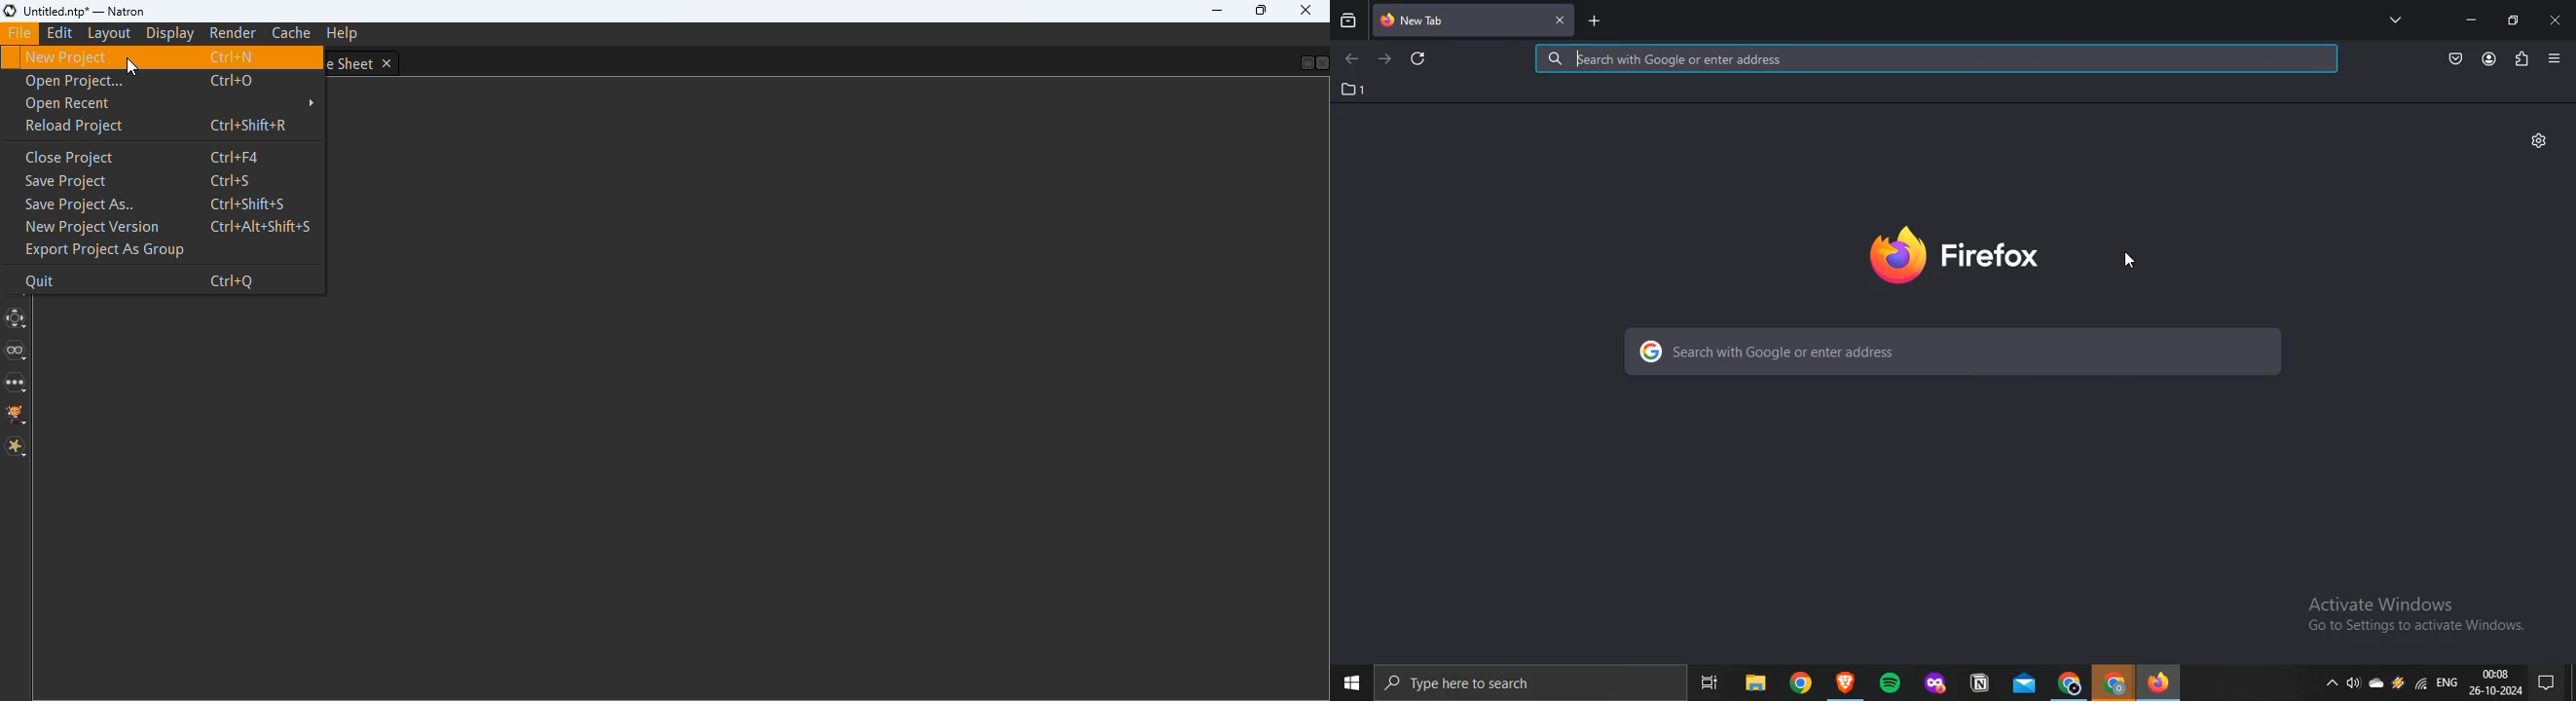 The image size is (2576, 728). Describe the element at coordinates (1478, 686) in the screenshot. I see `Type here to search` at that location.